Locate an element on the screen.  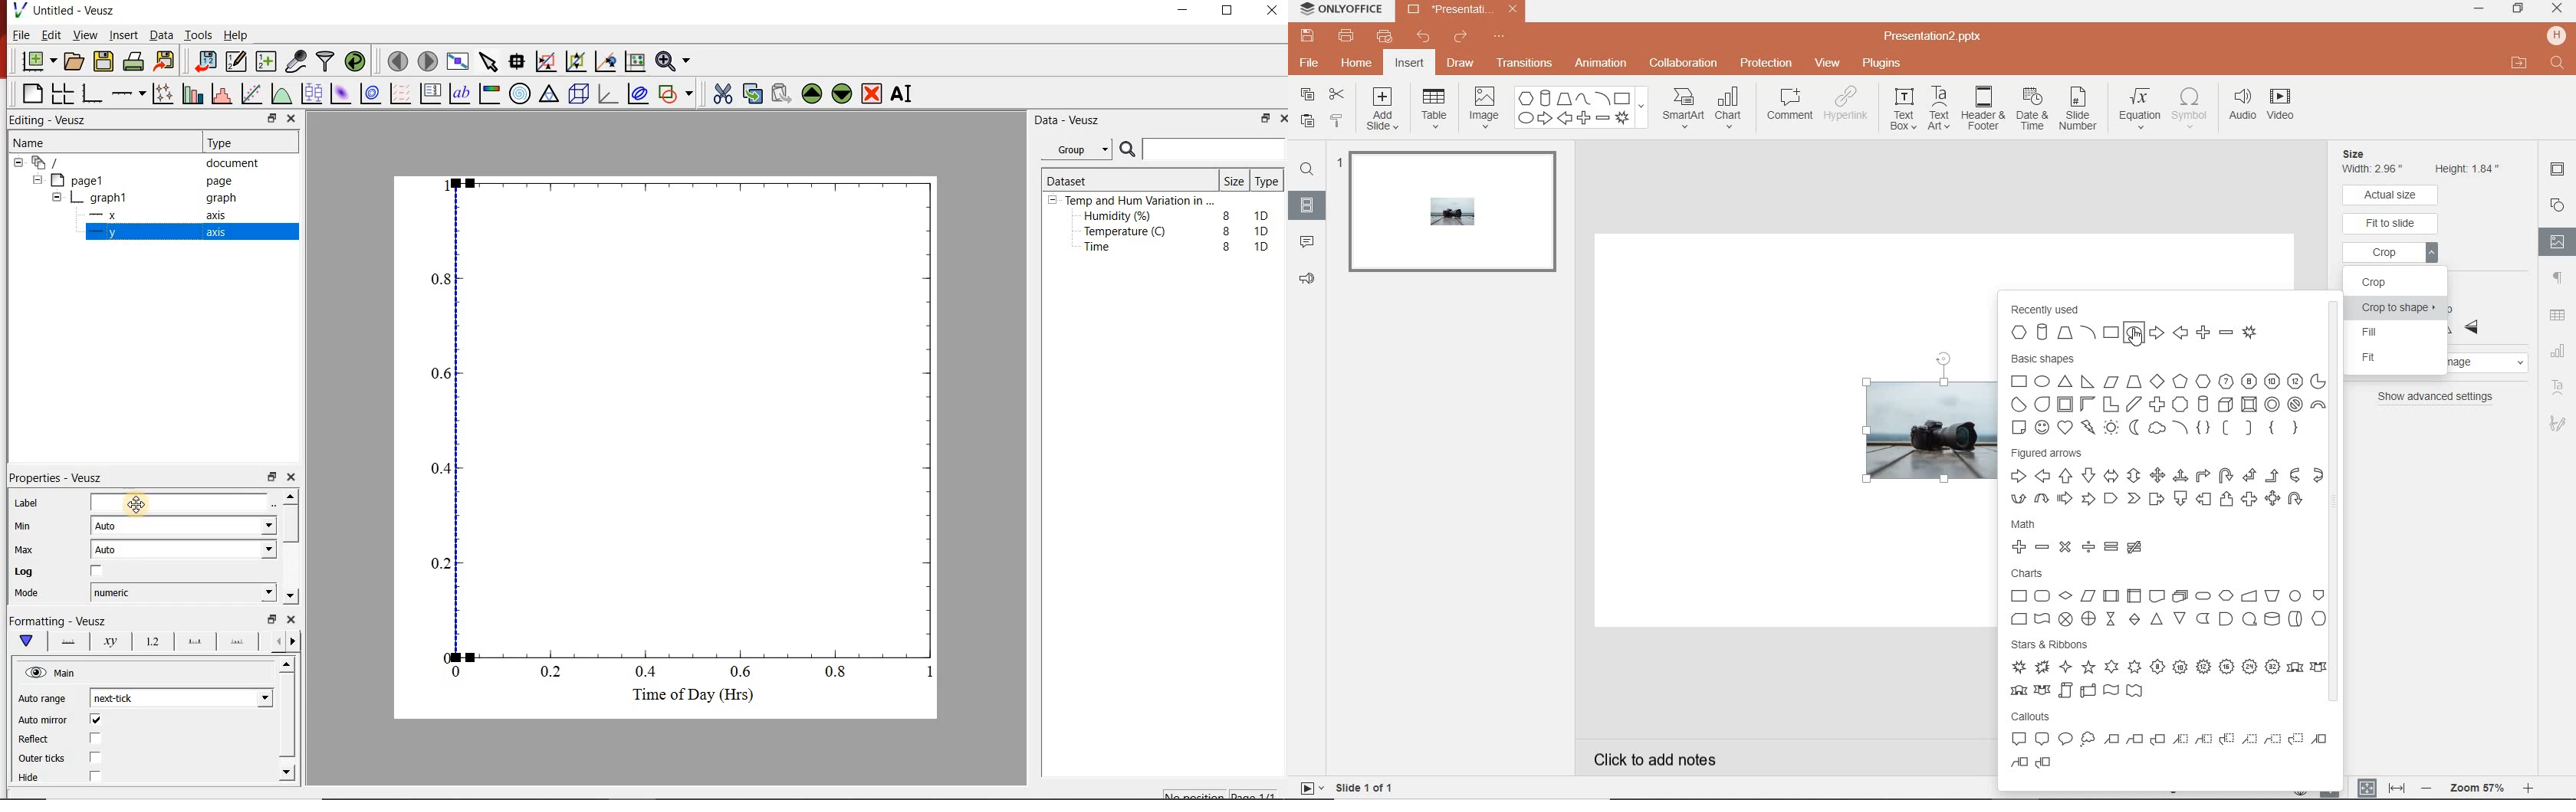
histogram of a dataset is located at coordinates (224, 93).